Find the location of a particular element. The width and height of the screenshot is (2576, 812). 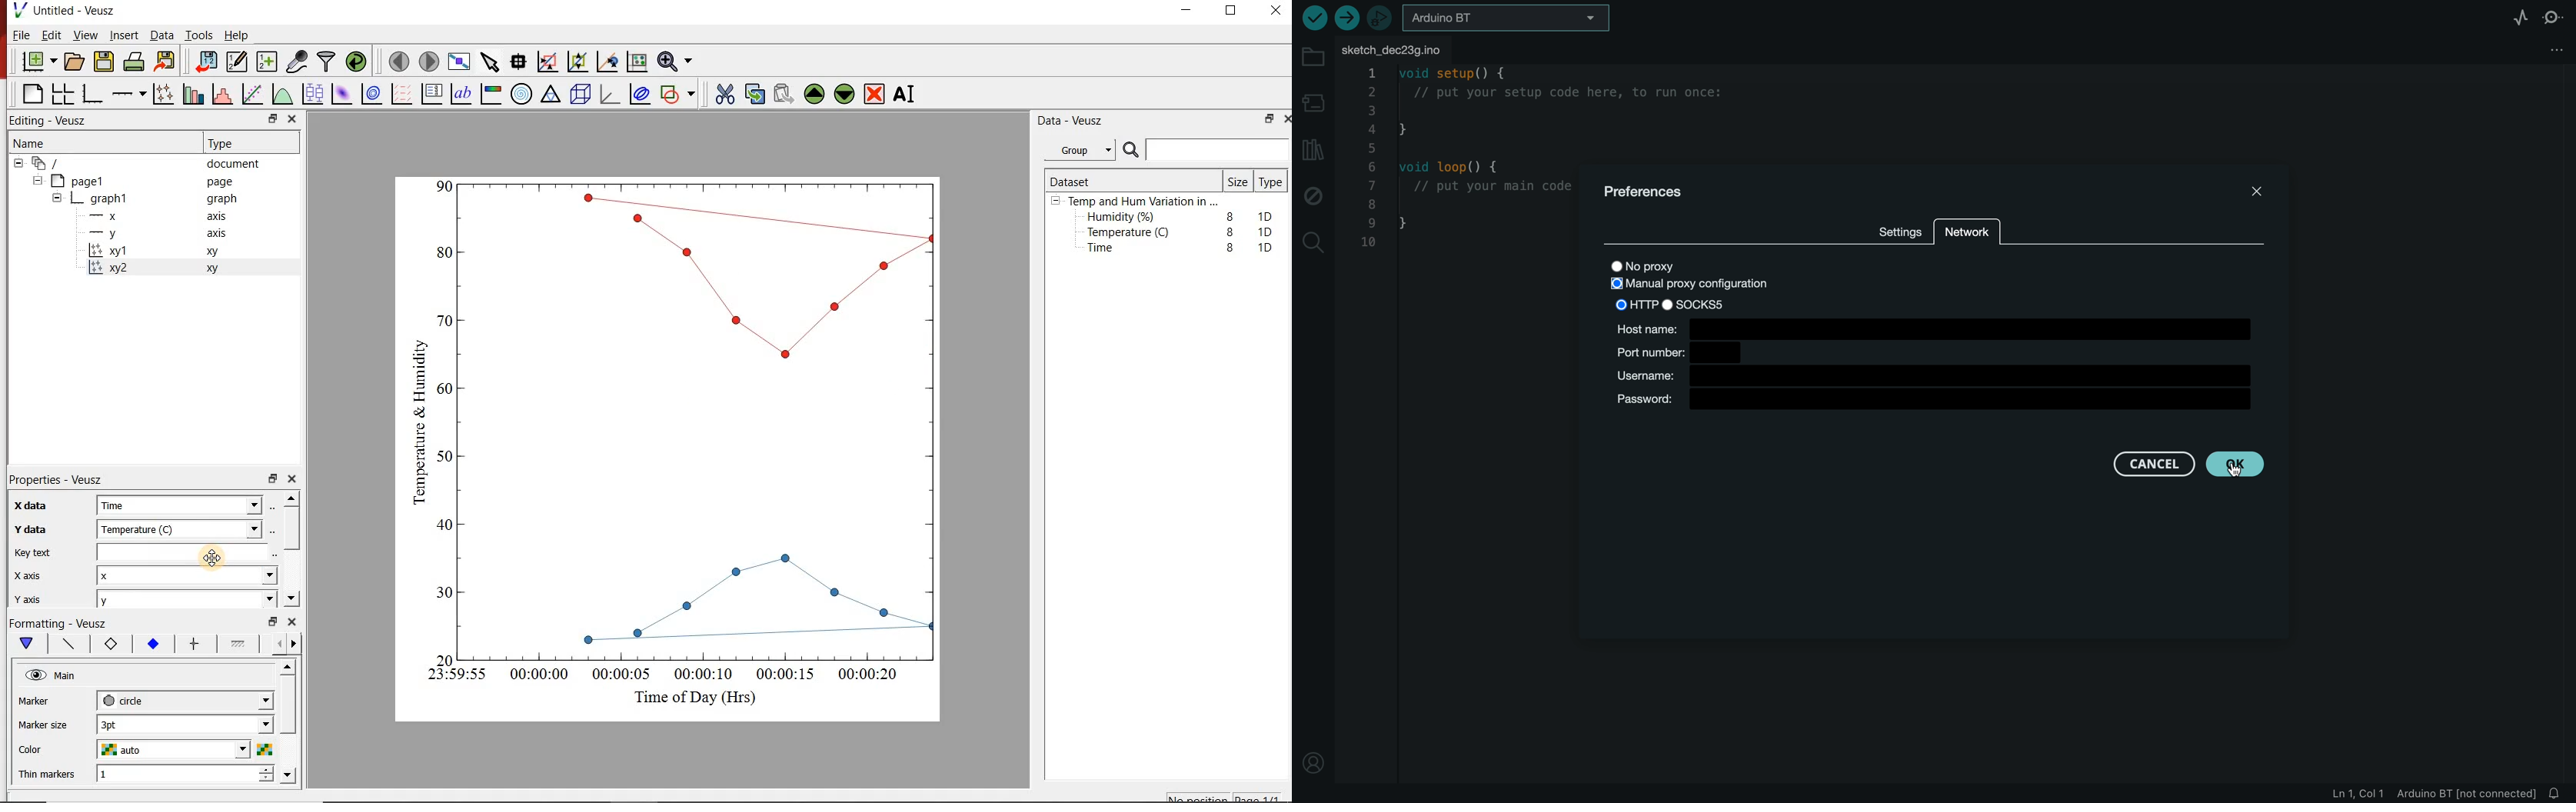

move to the previous page is located at coordinates (398, 62).